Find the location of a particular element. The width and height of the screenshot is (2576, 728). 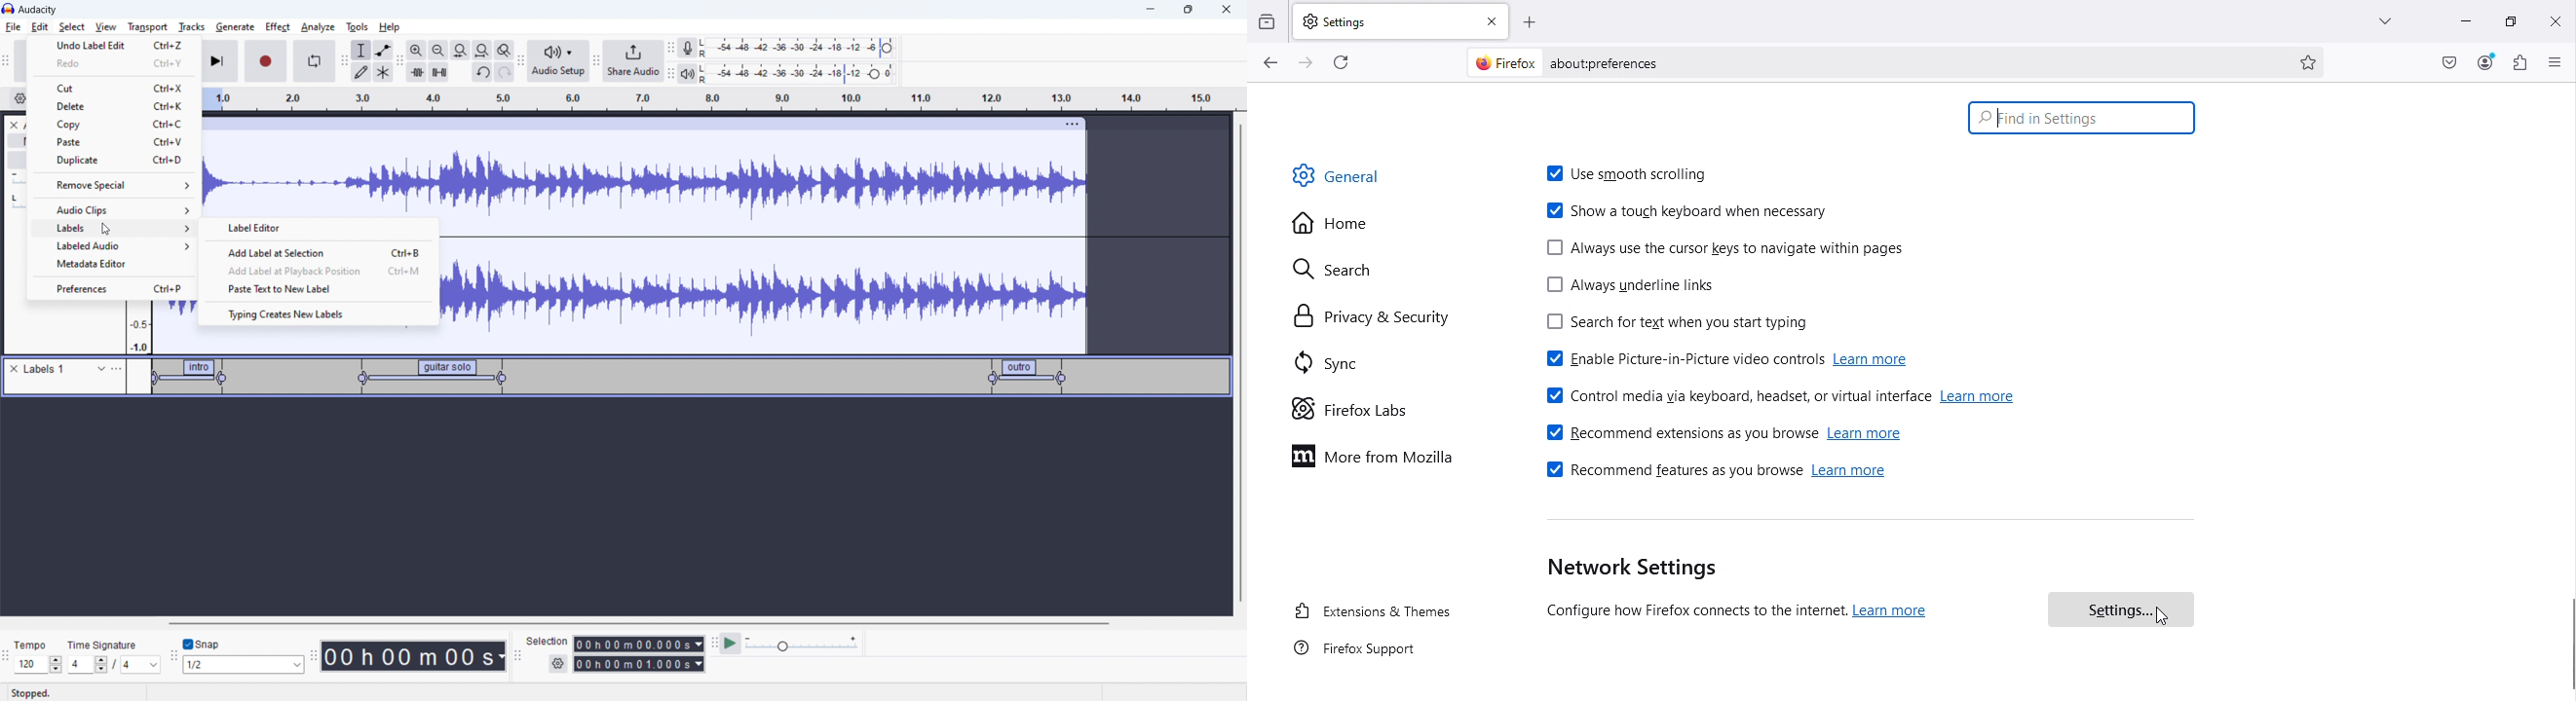

share audio toolbar is located at coordinates (596, 62).